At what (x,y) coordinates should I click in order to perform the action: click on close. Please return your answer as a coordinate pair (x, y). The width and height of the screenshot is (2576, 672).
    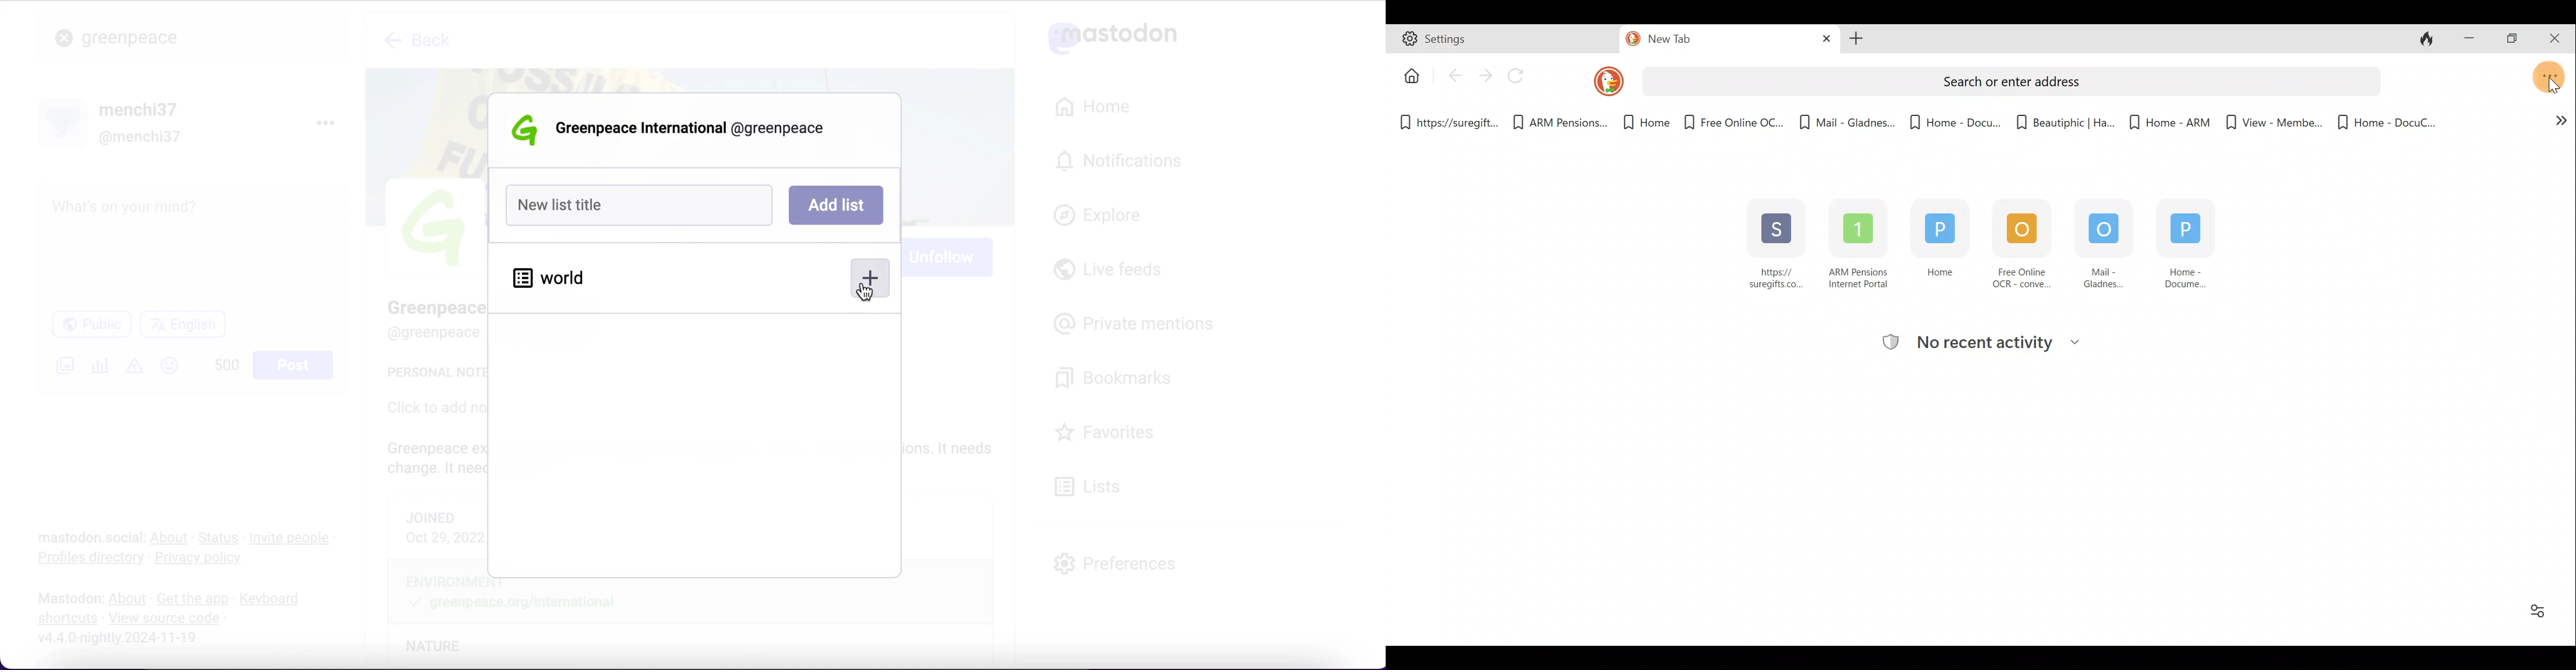
    Looking at the image, I should click on (64, 39).